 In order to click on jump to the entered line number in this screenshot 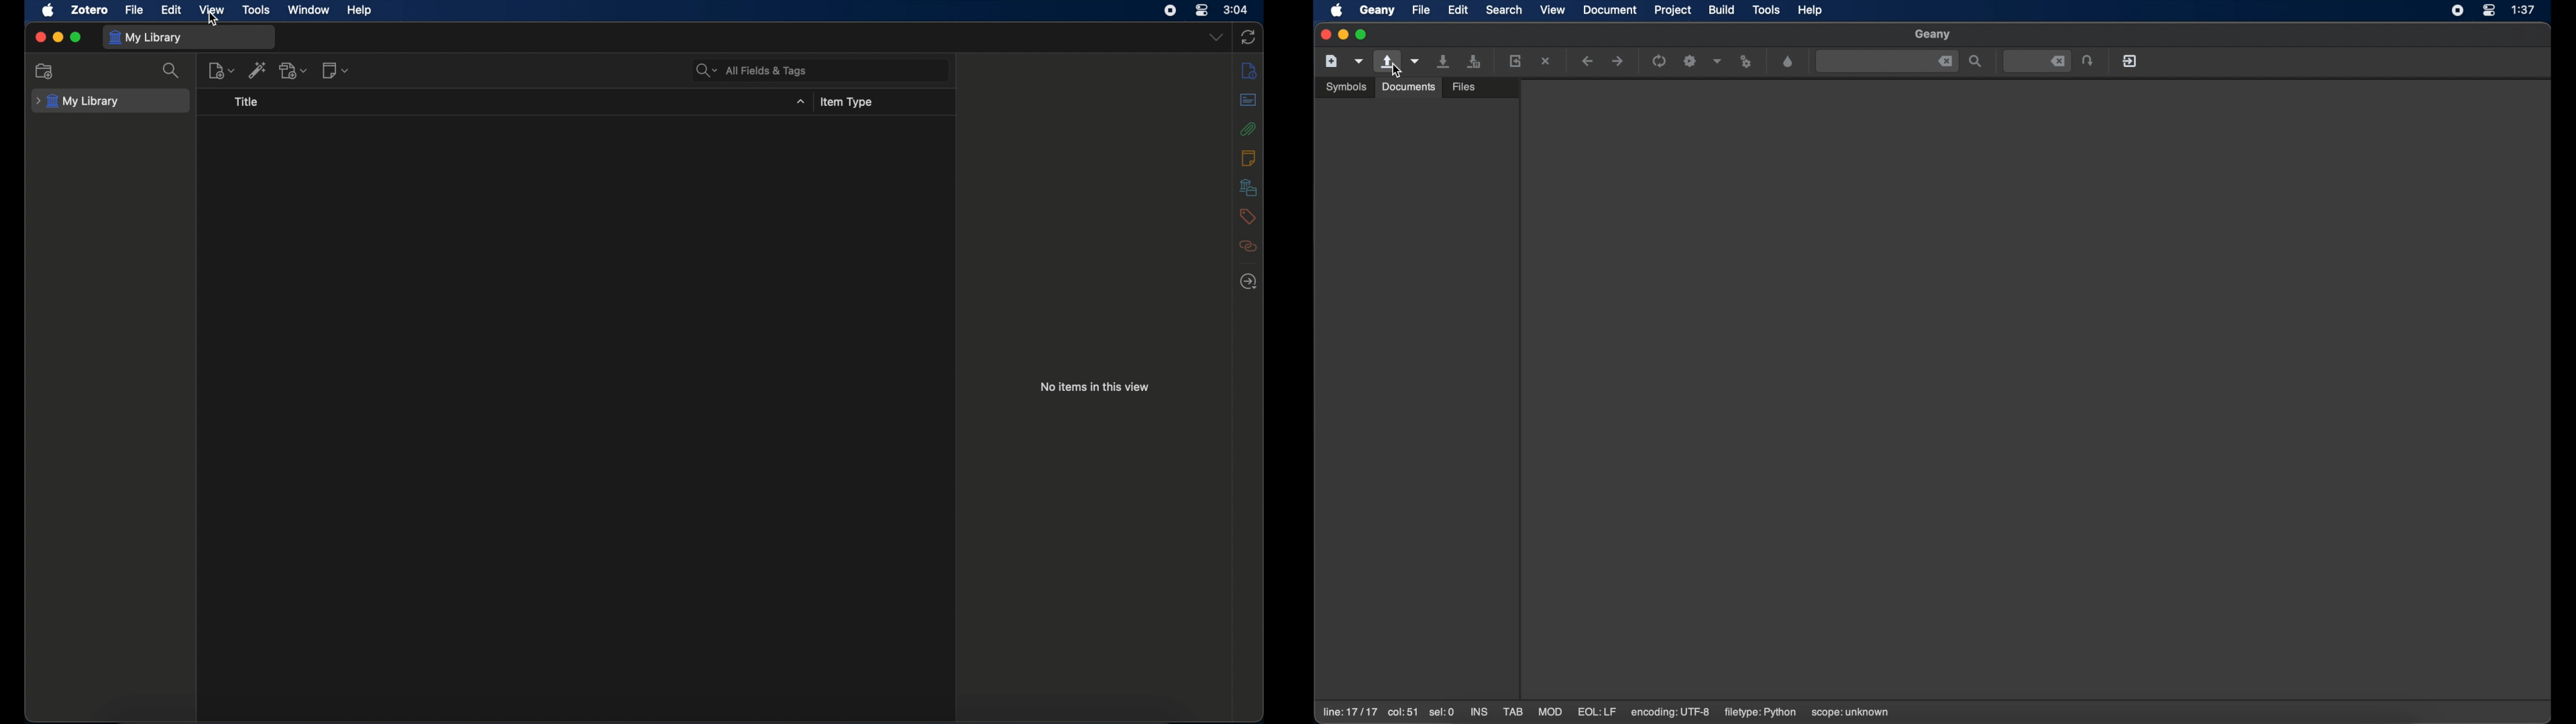, I will do `click(2089, 60)`.